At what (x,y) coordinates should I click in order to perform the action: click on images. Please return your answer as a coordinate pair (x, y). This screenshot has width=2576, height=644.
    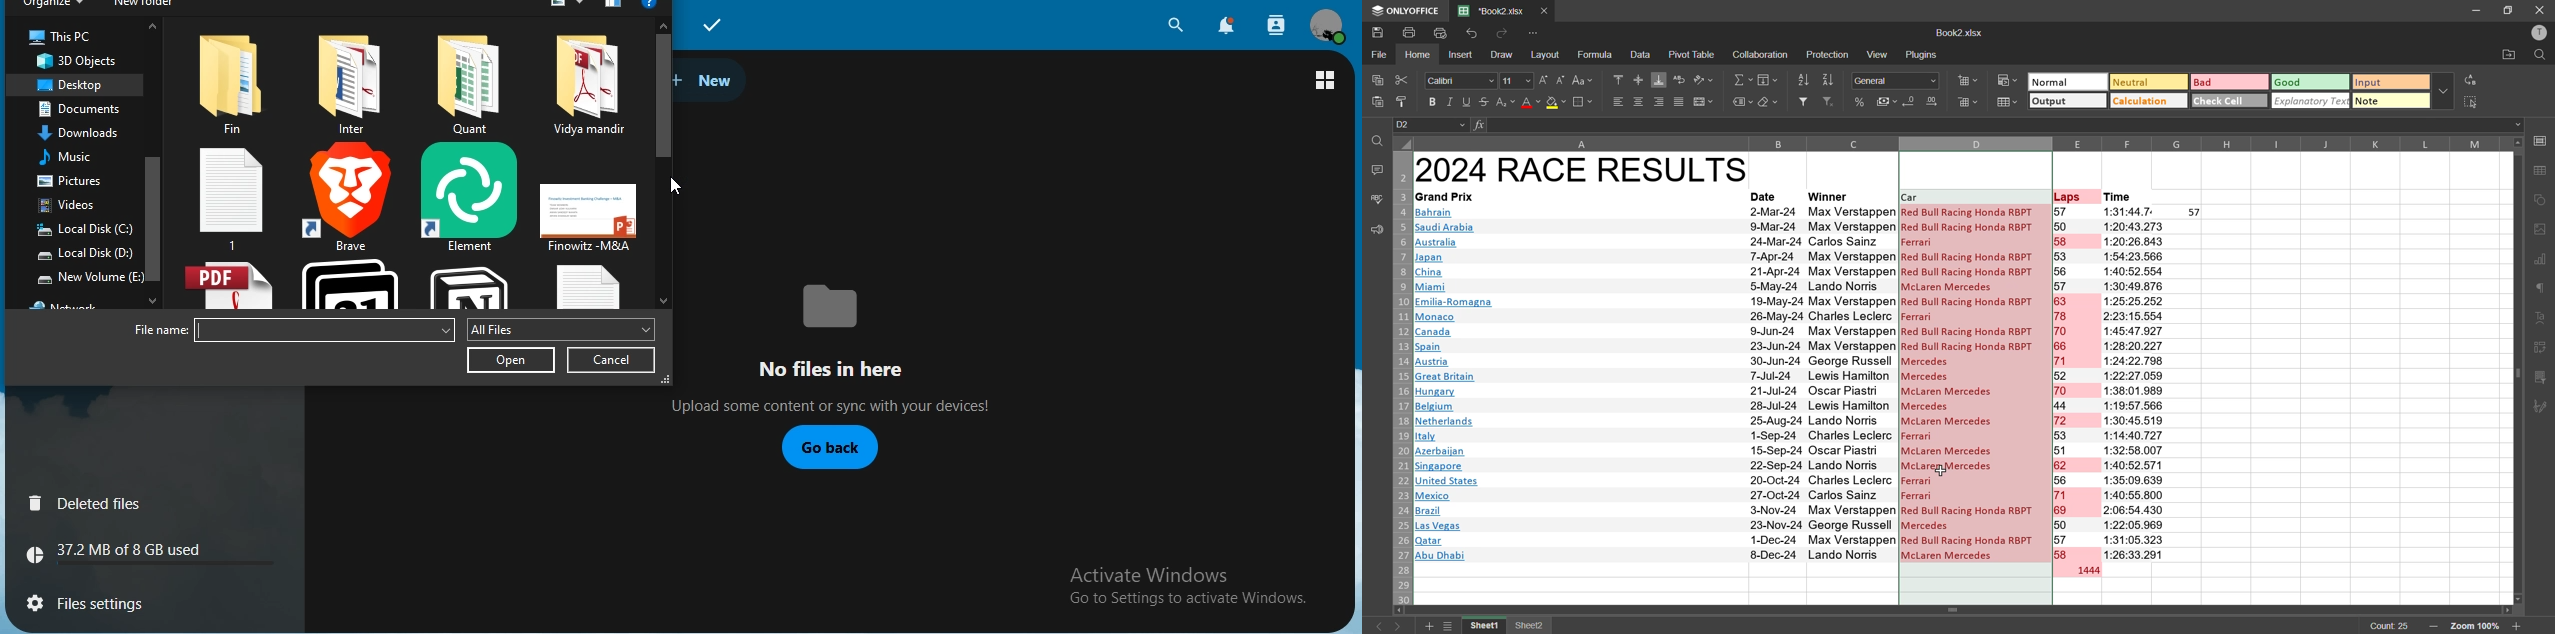
    Looking at the image, I should click on (2541, 229).